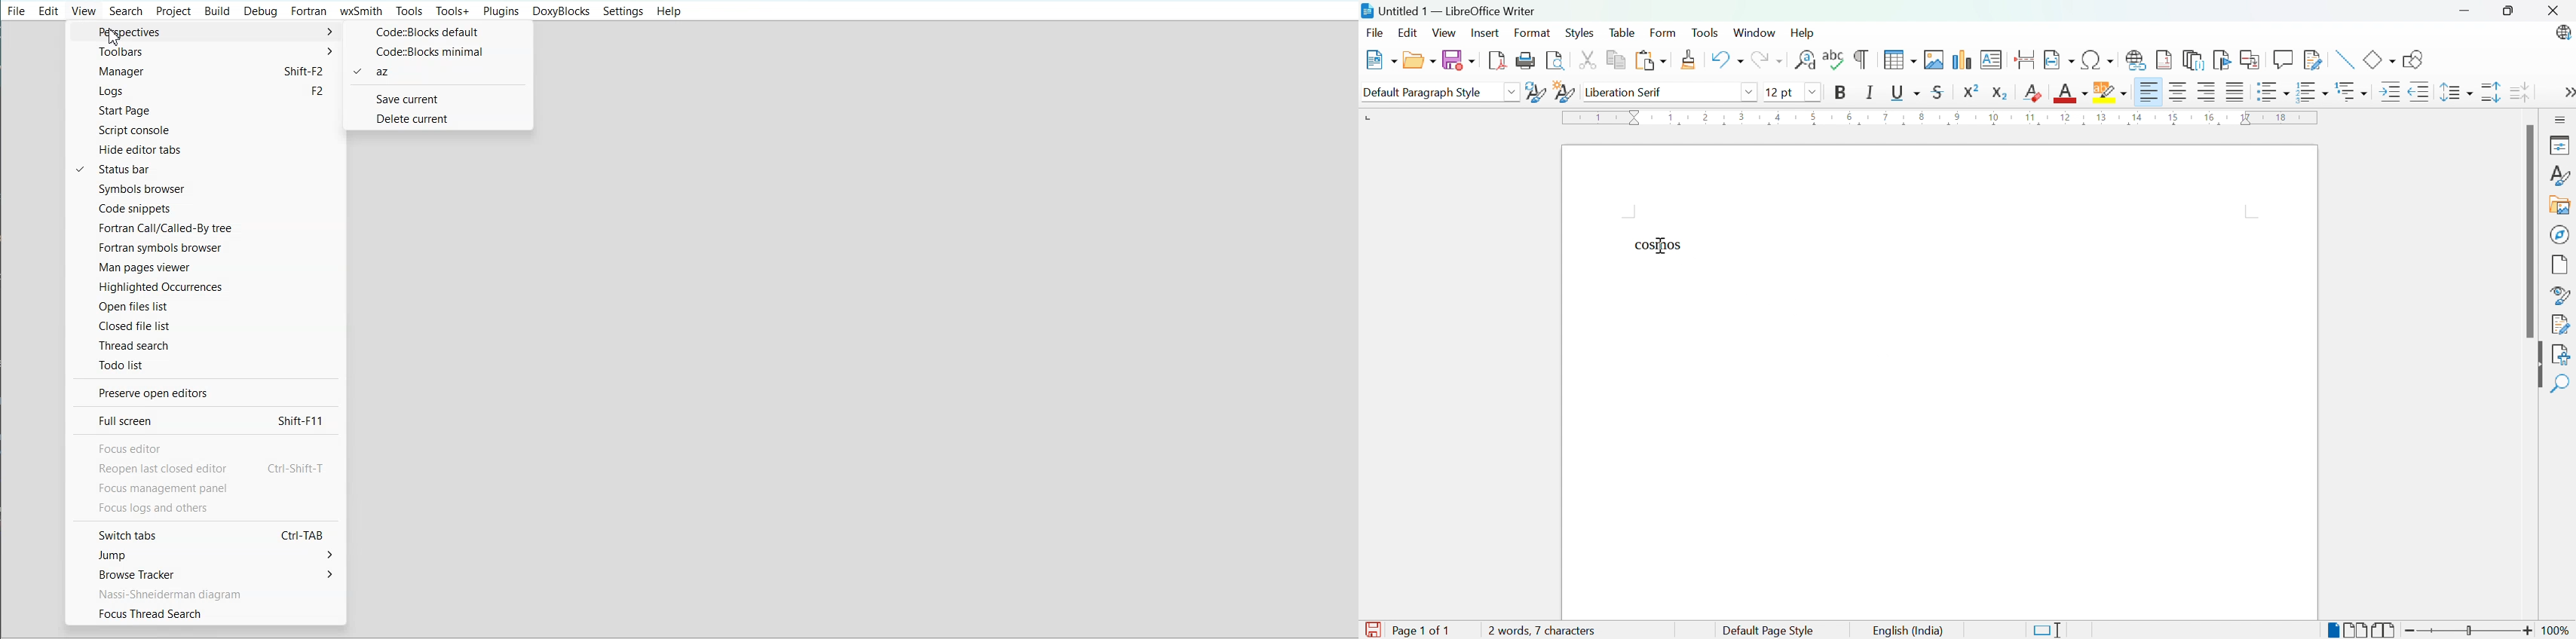 This screenshot has height=644, width=2576. What do you see at coordinates (205, 246) in the screenshot?
I see `Fortran symbols browser` at bounding box center [205, 246].